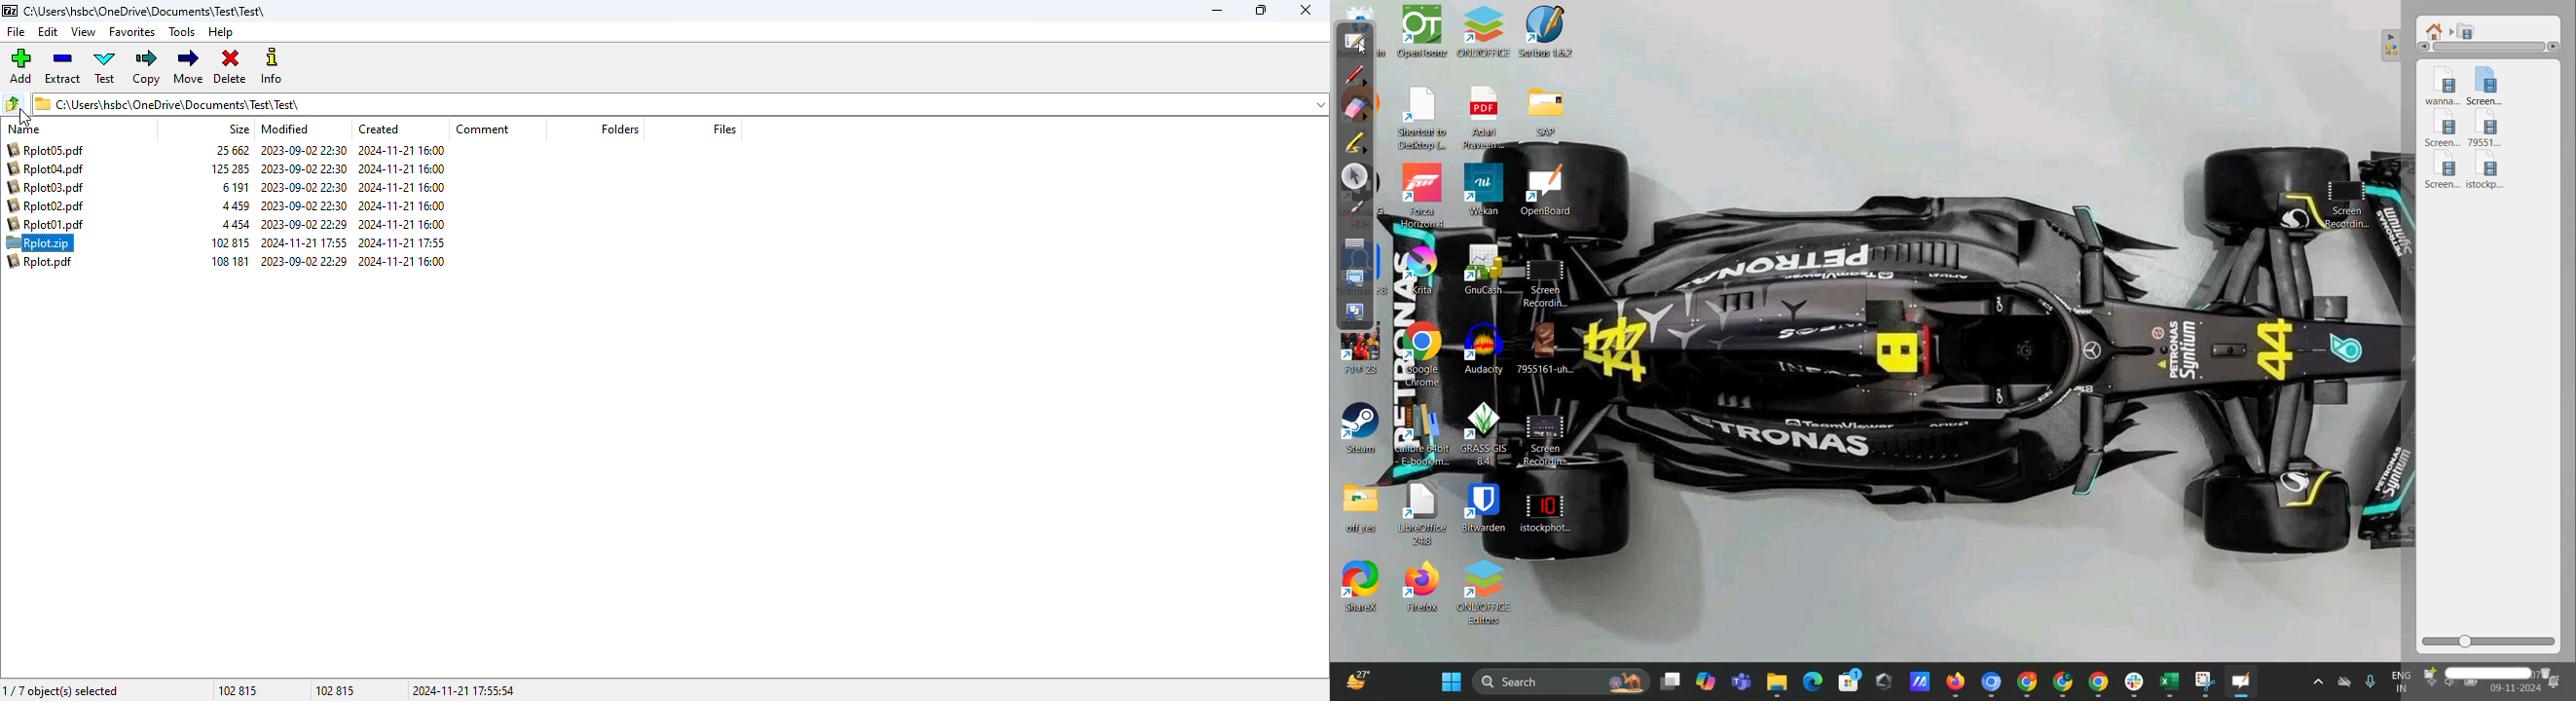 Image resolution: width=2576 pixels, height=728 pixels. What do you see at coordinates (1355, 680) in the screenshot?
I see `weather shortcut` at bounding box center [1355, 680].